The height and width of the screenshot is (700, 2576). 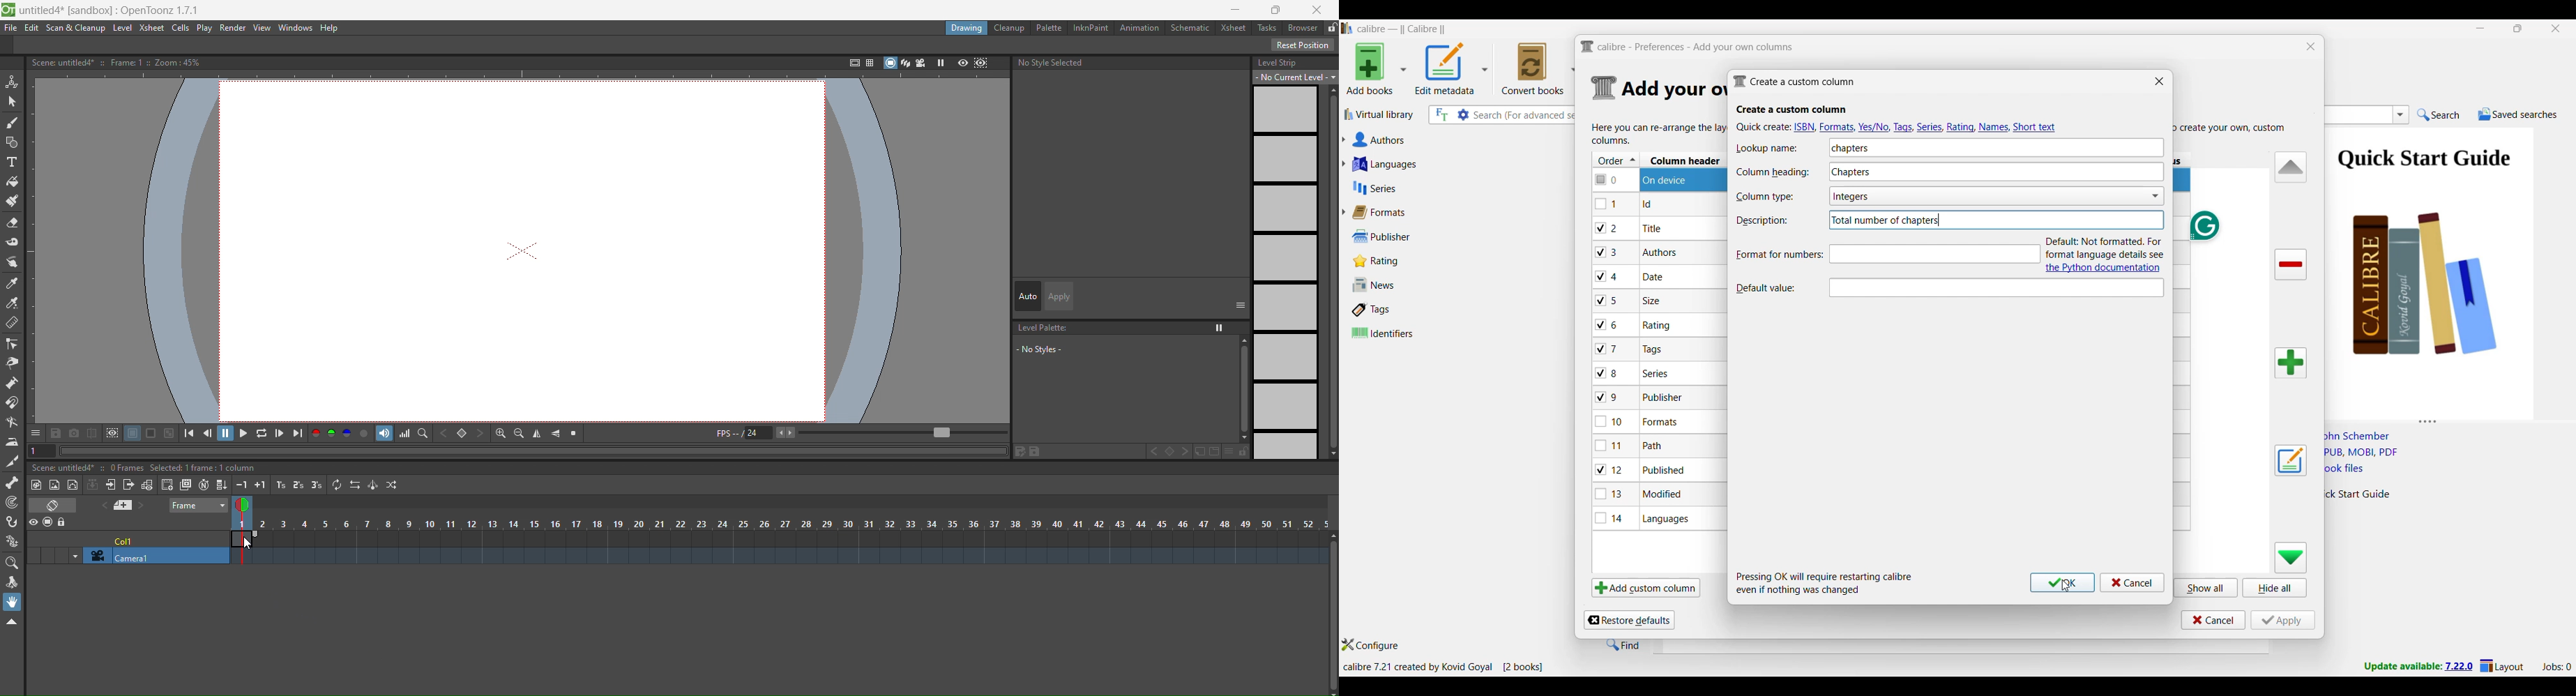 What do you see at coordinates (1772, 287) in the screenshot?
I see `Indicates Default value text box` at bounding box center [1772, 287].